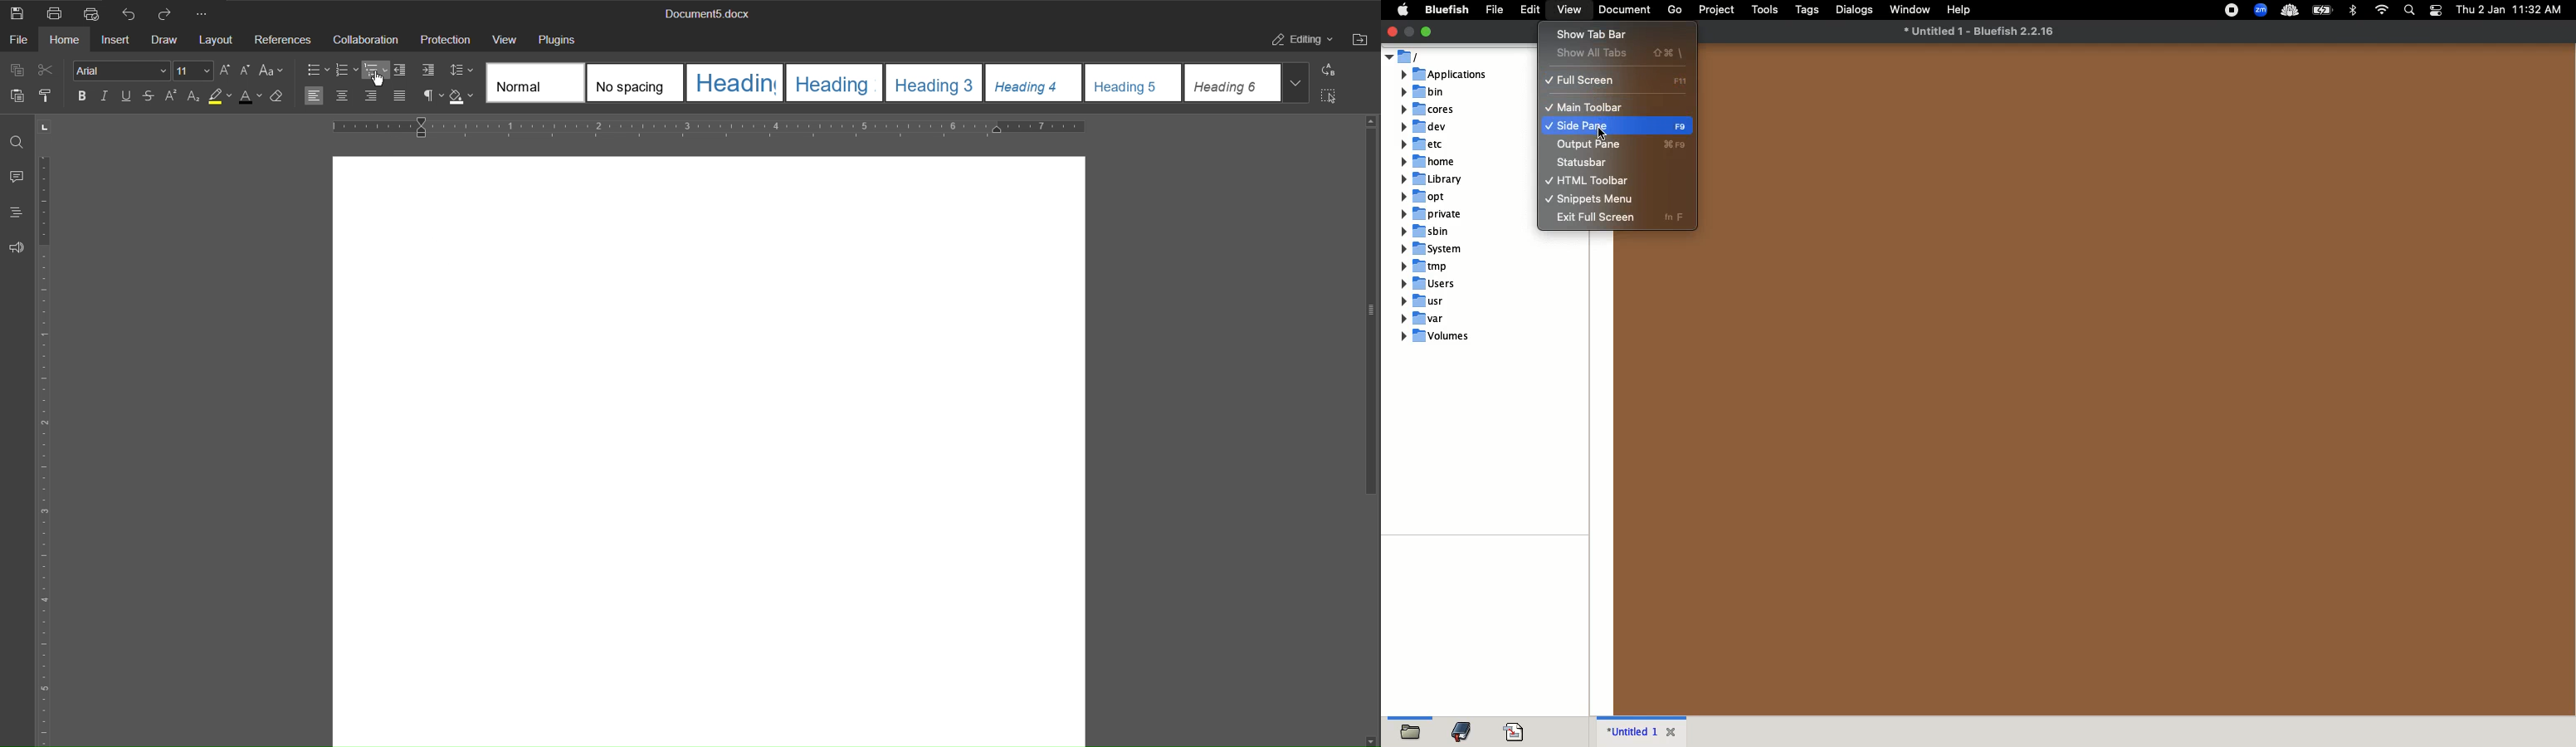 The image size is (2576, 756). Describe the element at coordinates (1675, 10) in the screenshot. I see `go` at that location.